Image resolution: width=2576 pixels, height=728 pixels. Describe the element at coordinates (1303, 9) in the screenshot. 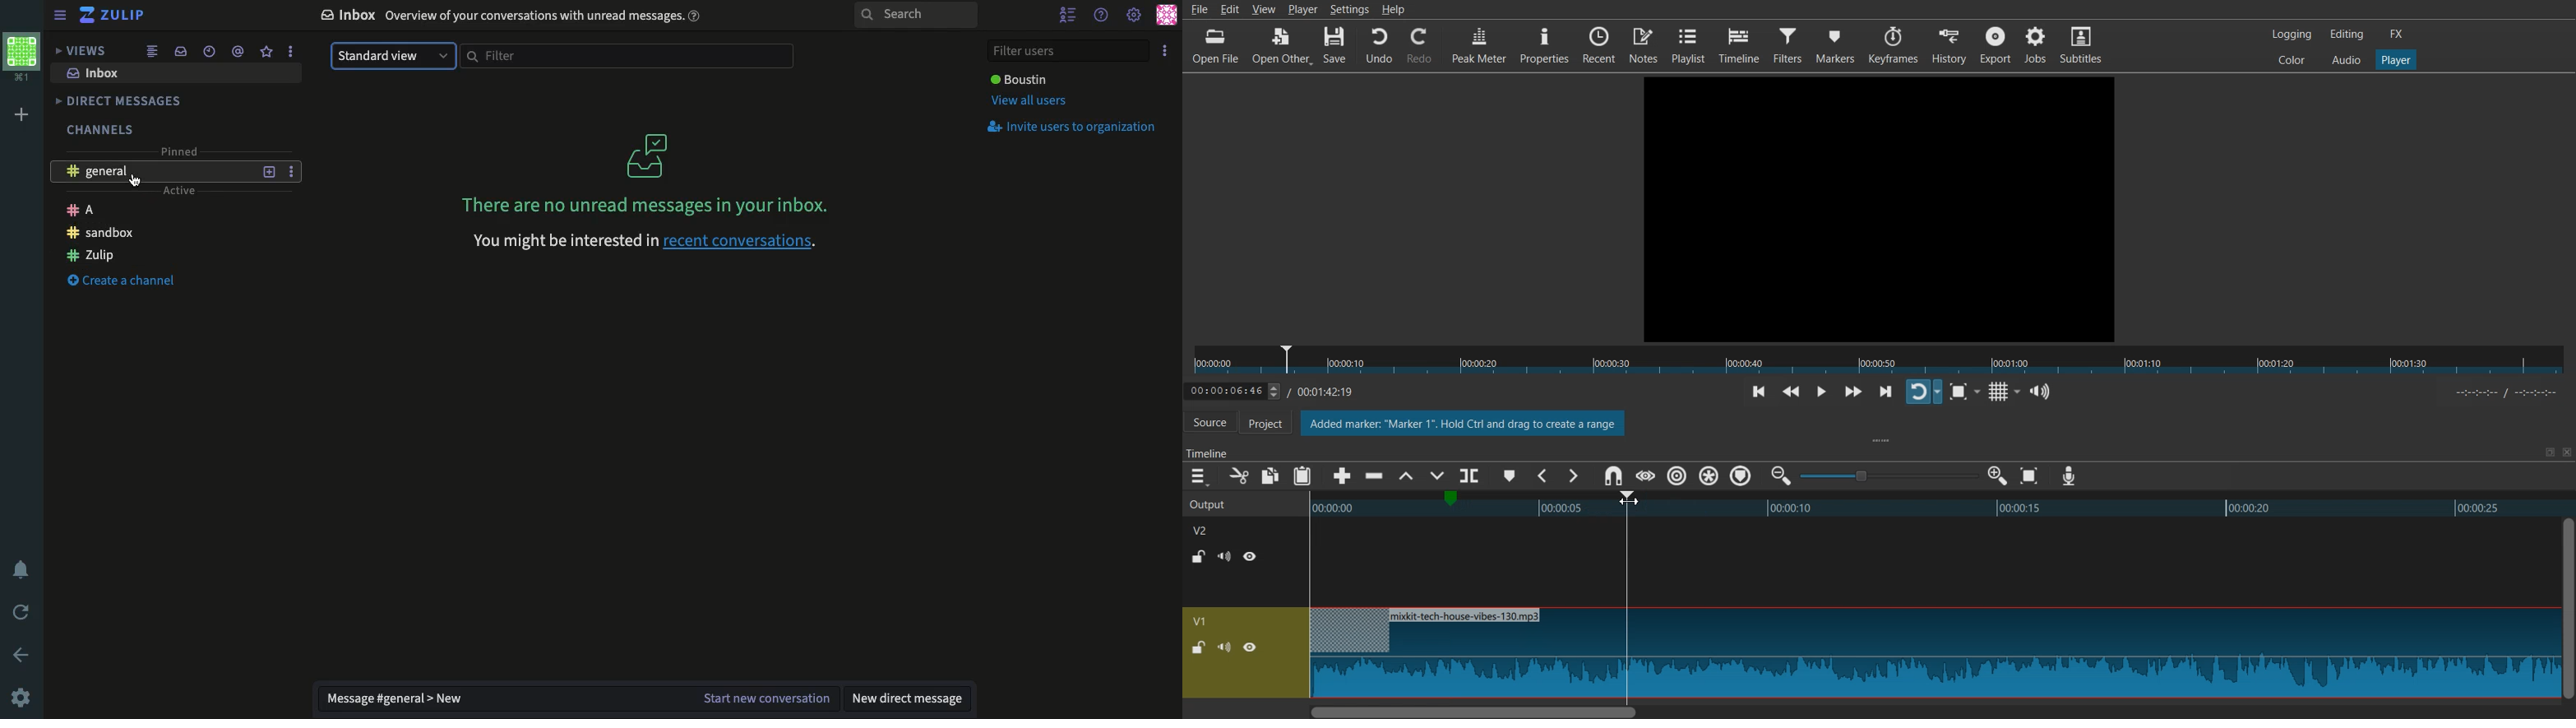

I see `Player` at that location.